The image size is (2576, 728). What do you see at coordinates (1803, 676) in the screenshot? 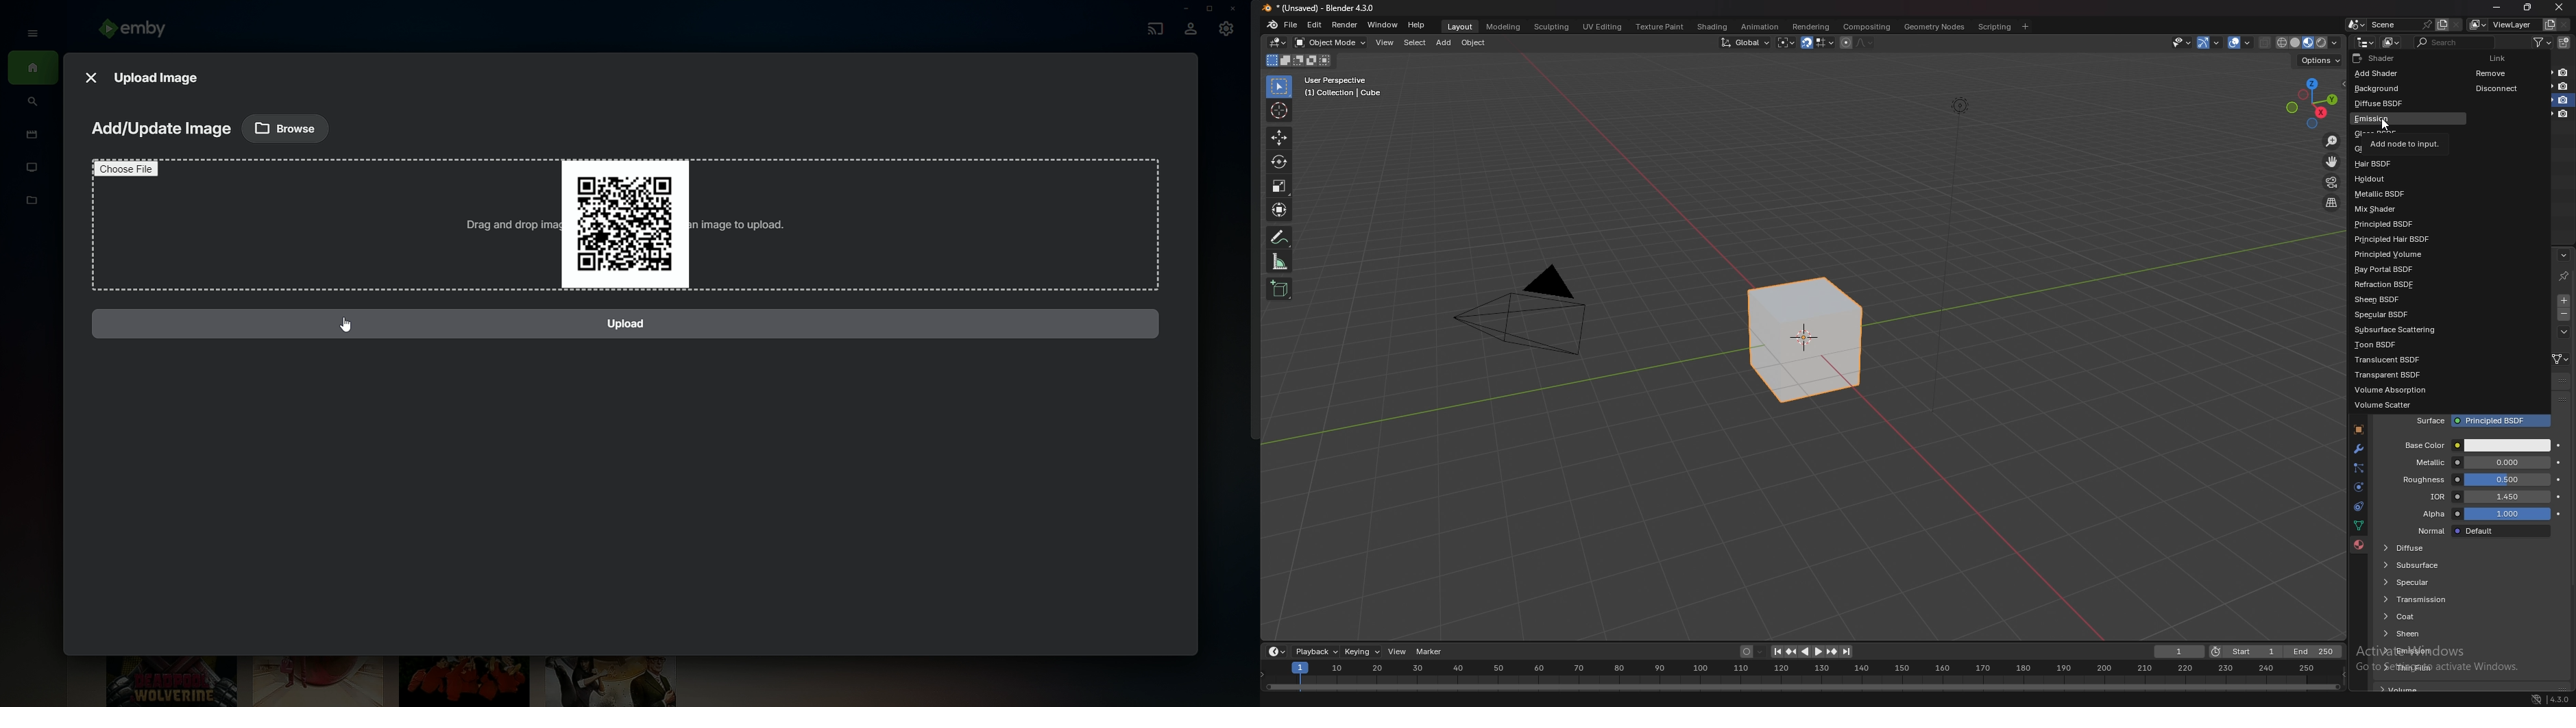
I see `seek` at bounding box center [1803, 676].